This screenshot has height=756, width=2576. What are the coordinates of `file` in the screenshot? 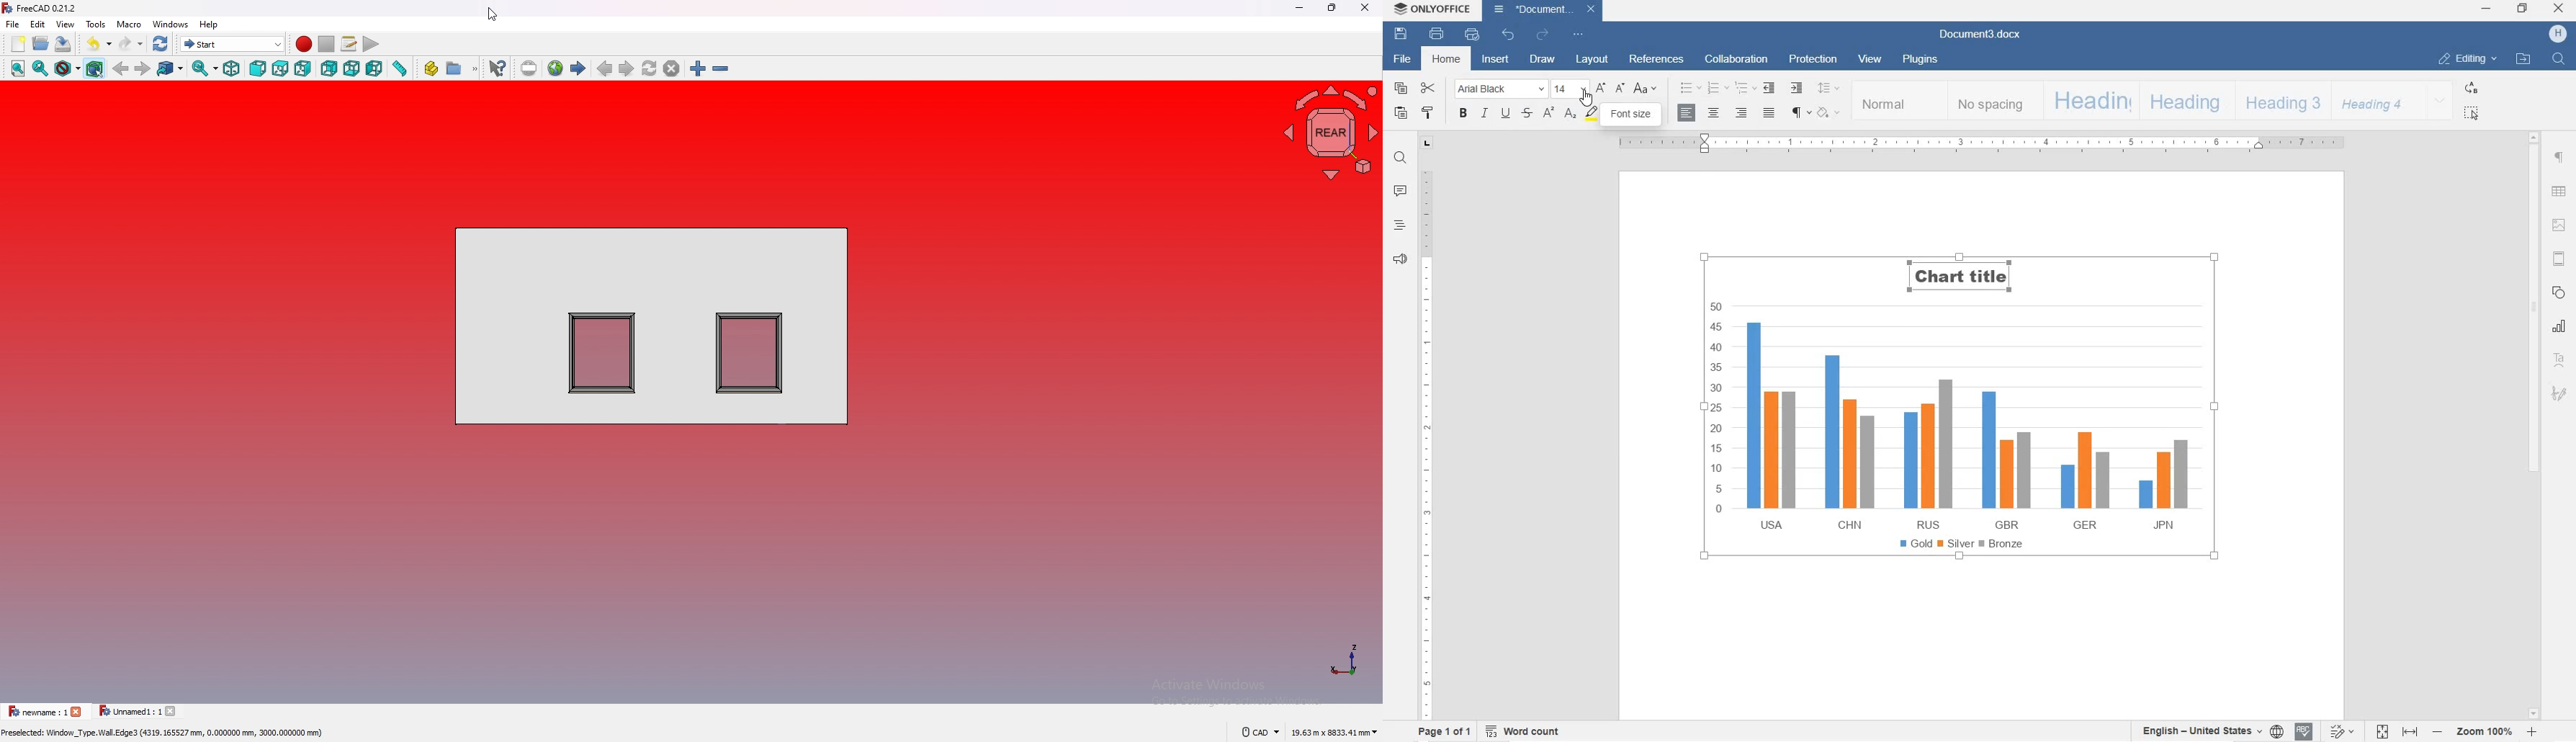 It's located at (13, 24).